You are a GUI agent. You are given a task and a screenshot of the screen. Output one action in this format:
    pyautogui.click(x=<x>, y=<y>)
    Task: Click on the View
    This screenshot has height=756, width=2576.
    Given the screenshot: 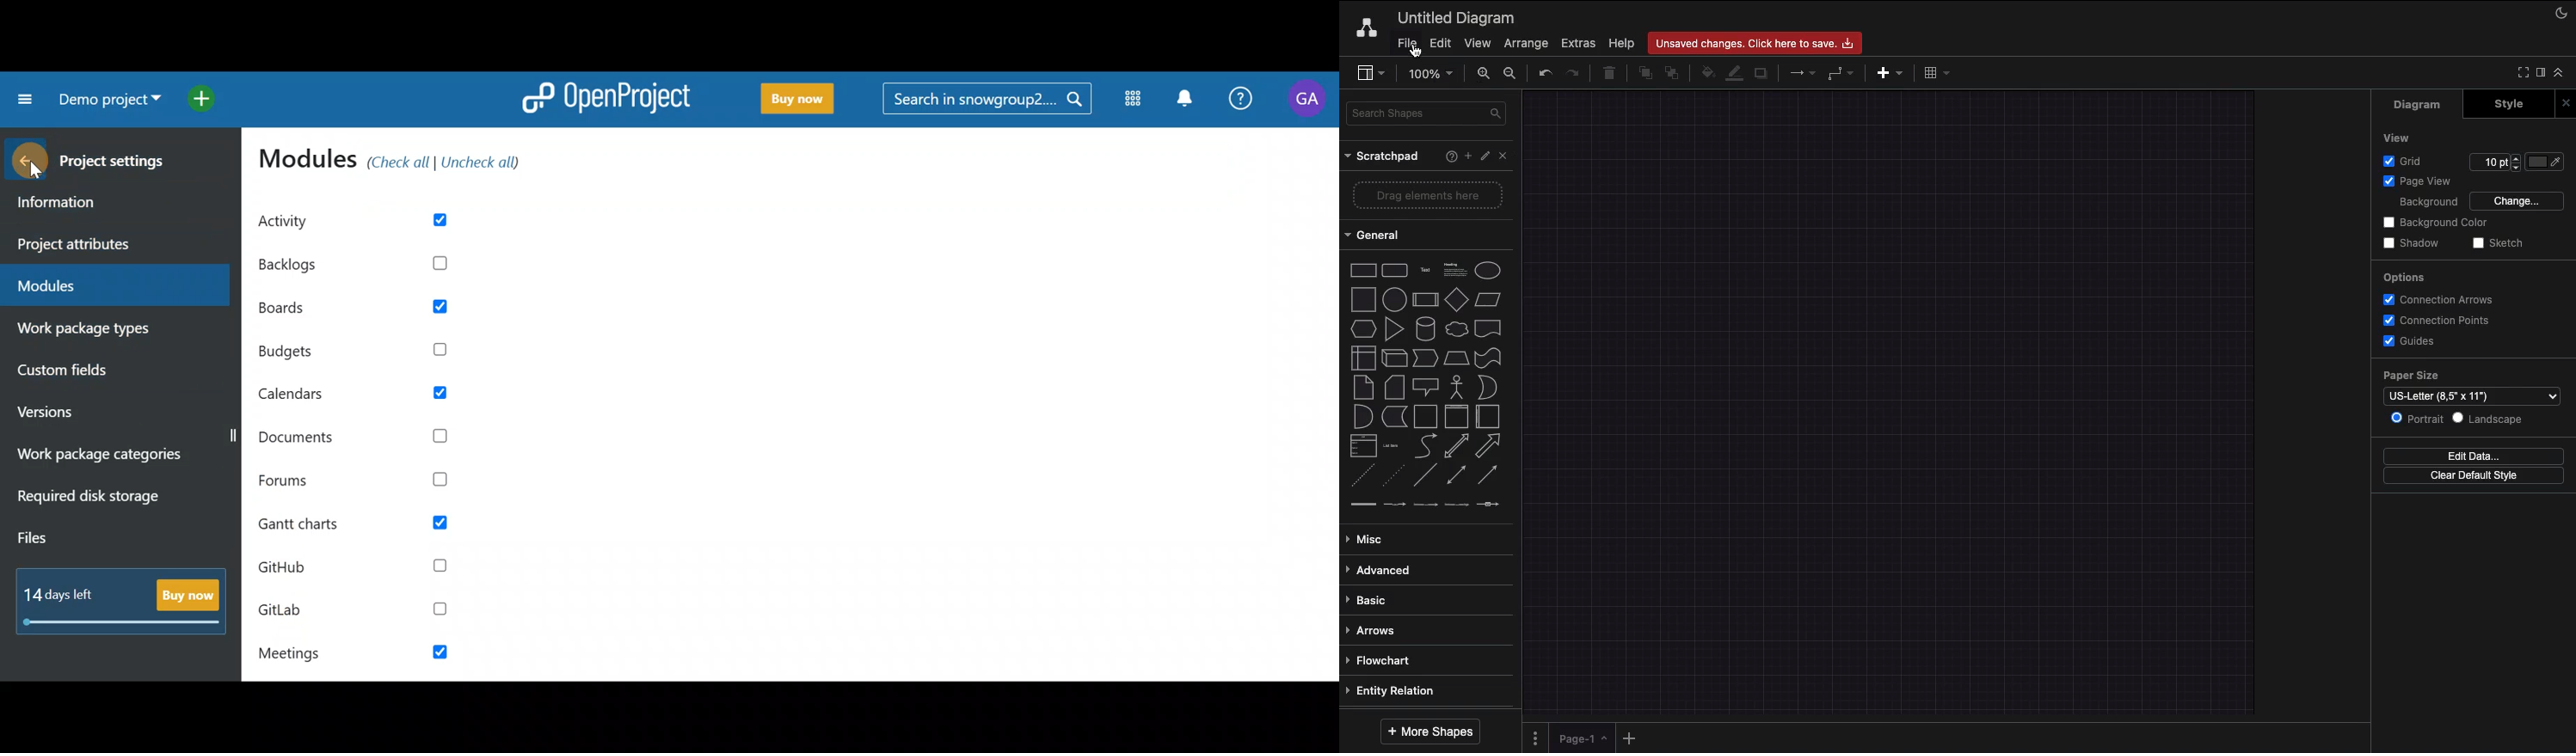 What is the action you would take?
    pyautogui.click(x=1478, y=40)
    